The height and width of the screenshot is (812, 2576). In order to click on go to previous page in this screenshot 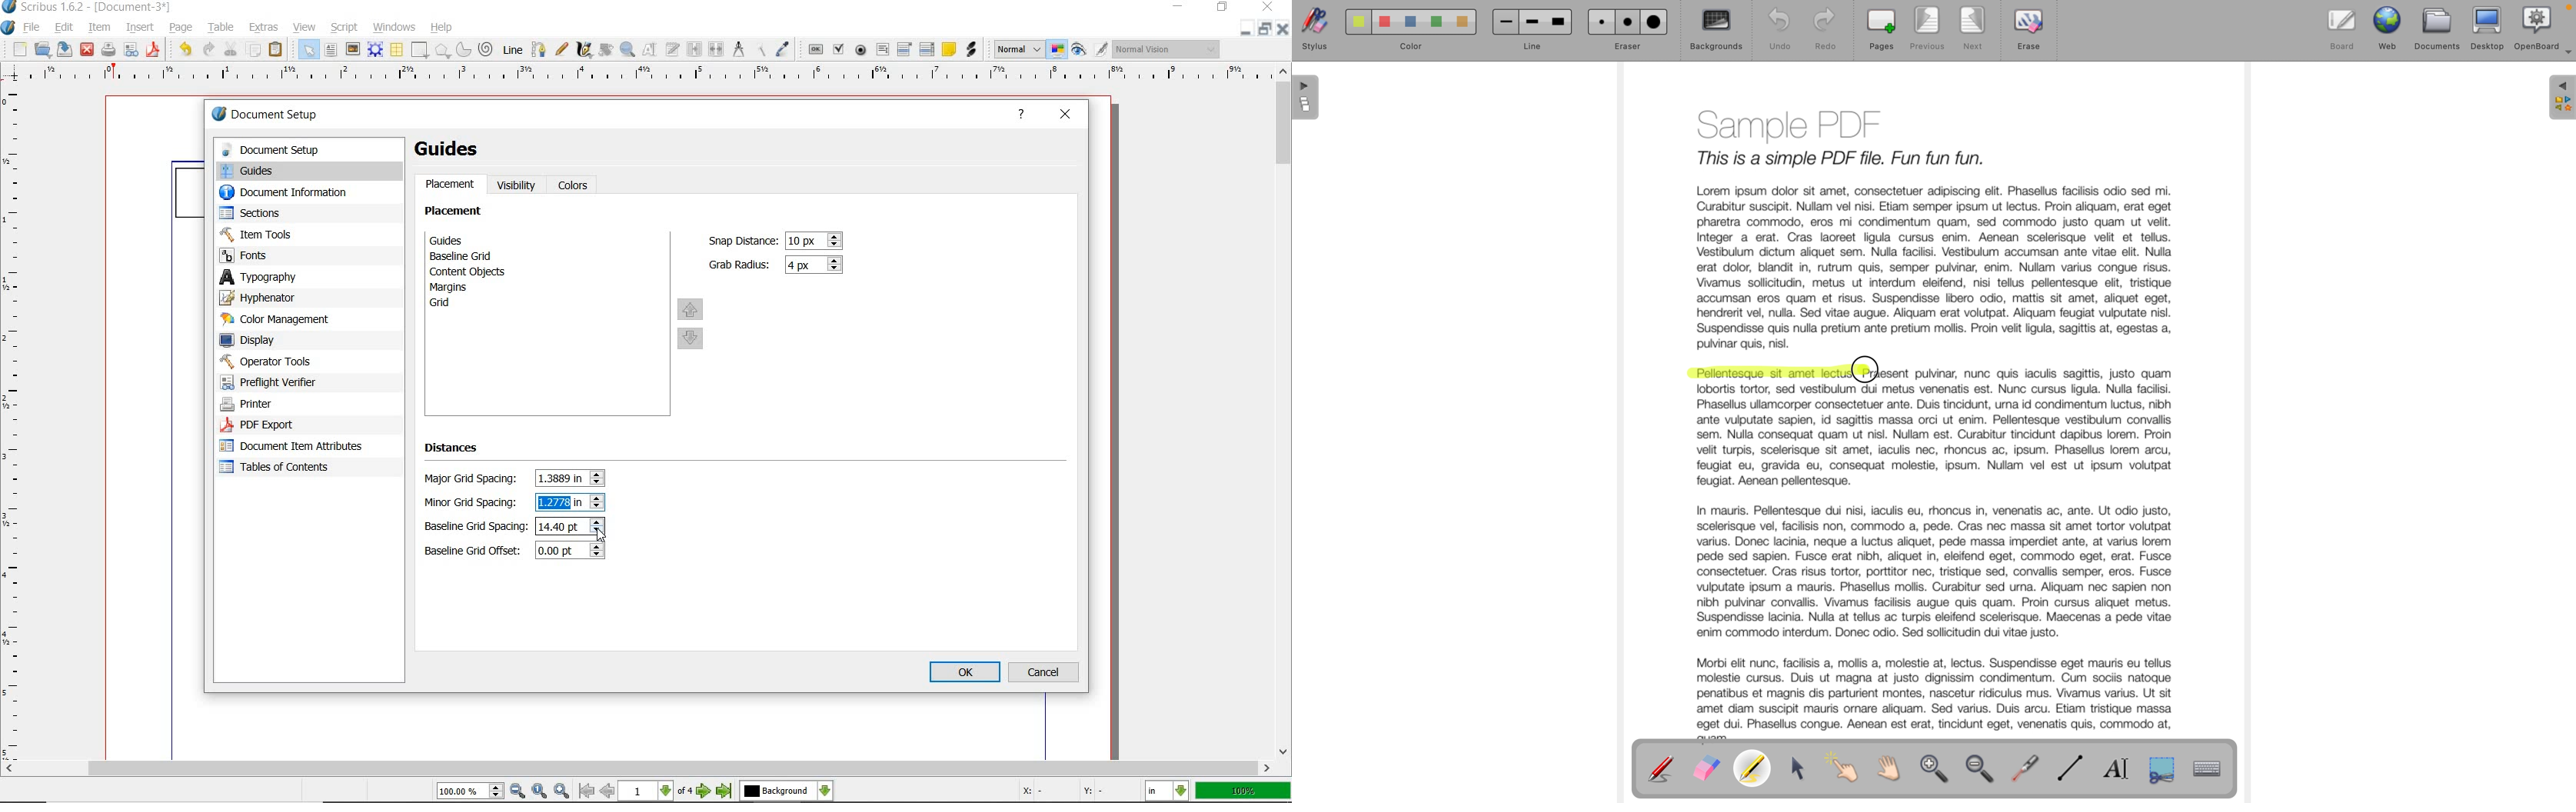, I will do `click(608, 791)`.